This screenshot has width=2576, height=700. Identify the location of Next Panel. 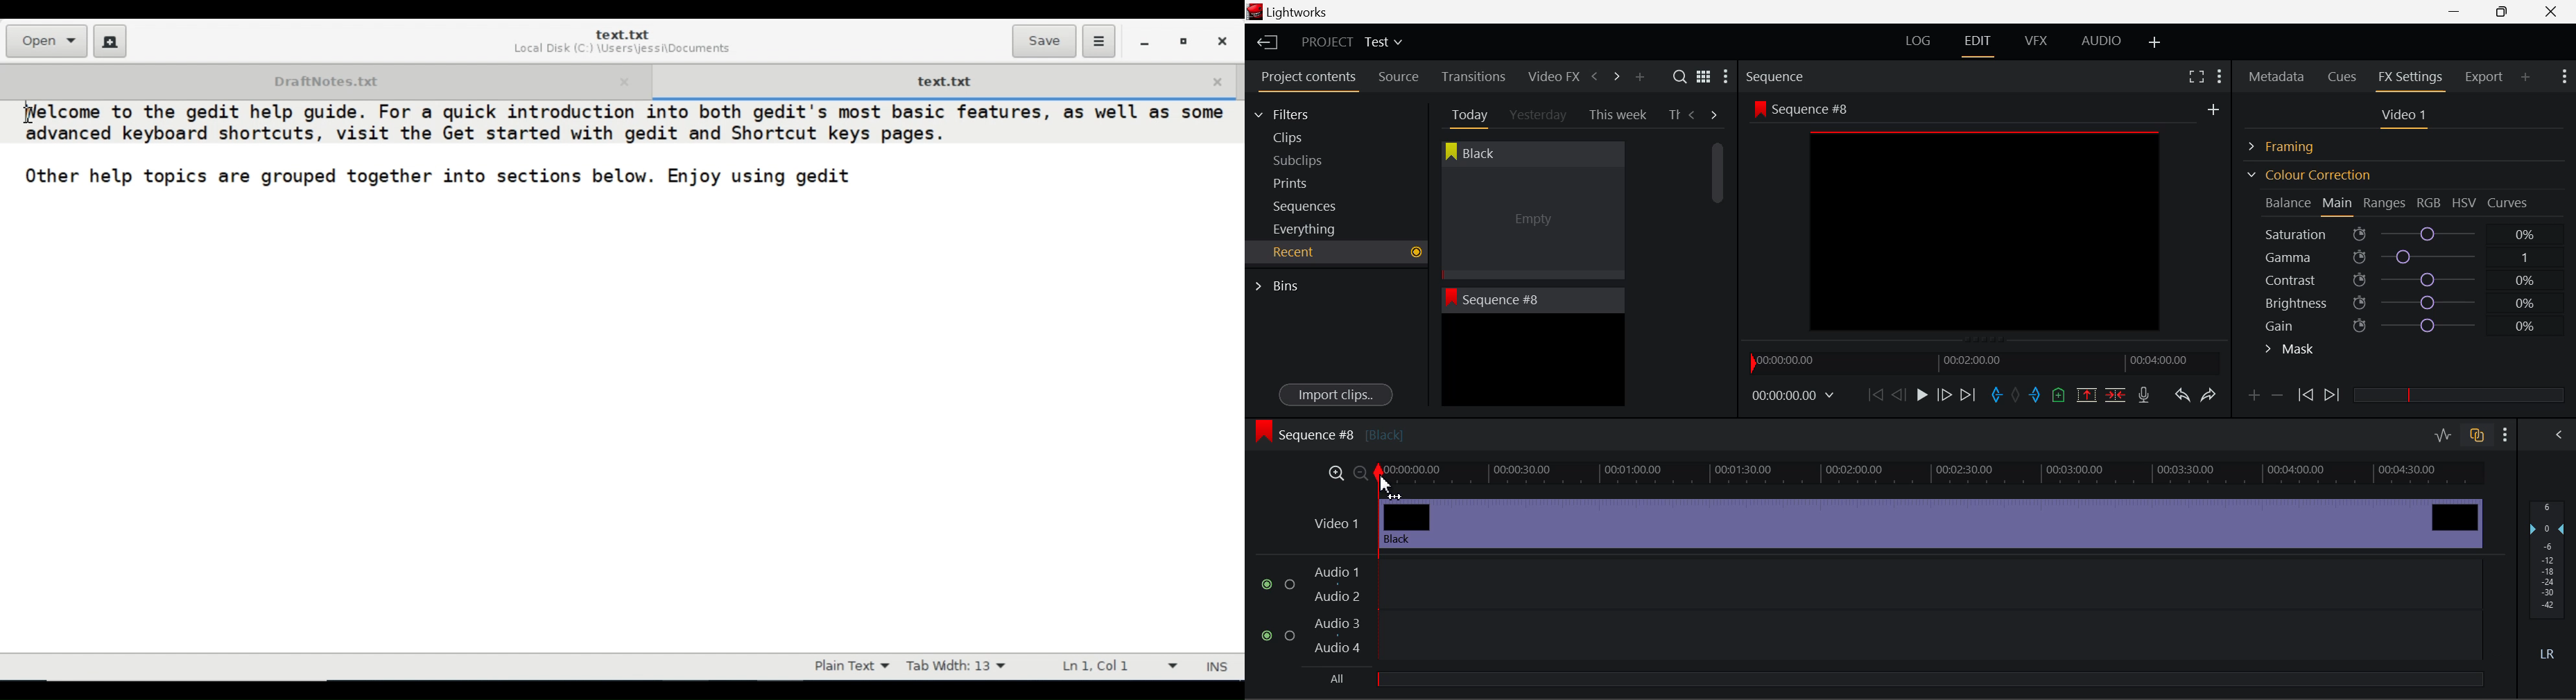
(1614, 76).